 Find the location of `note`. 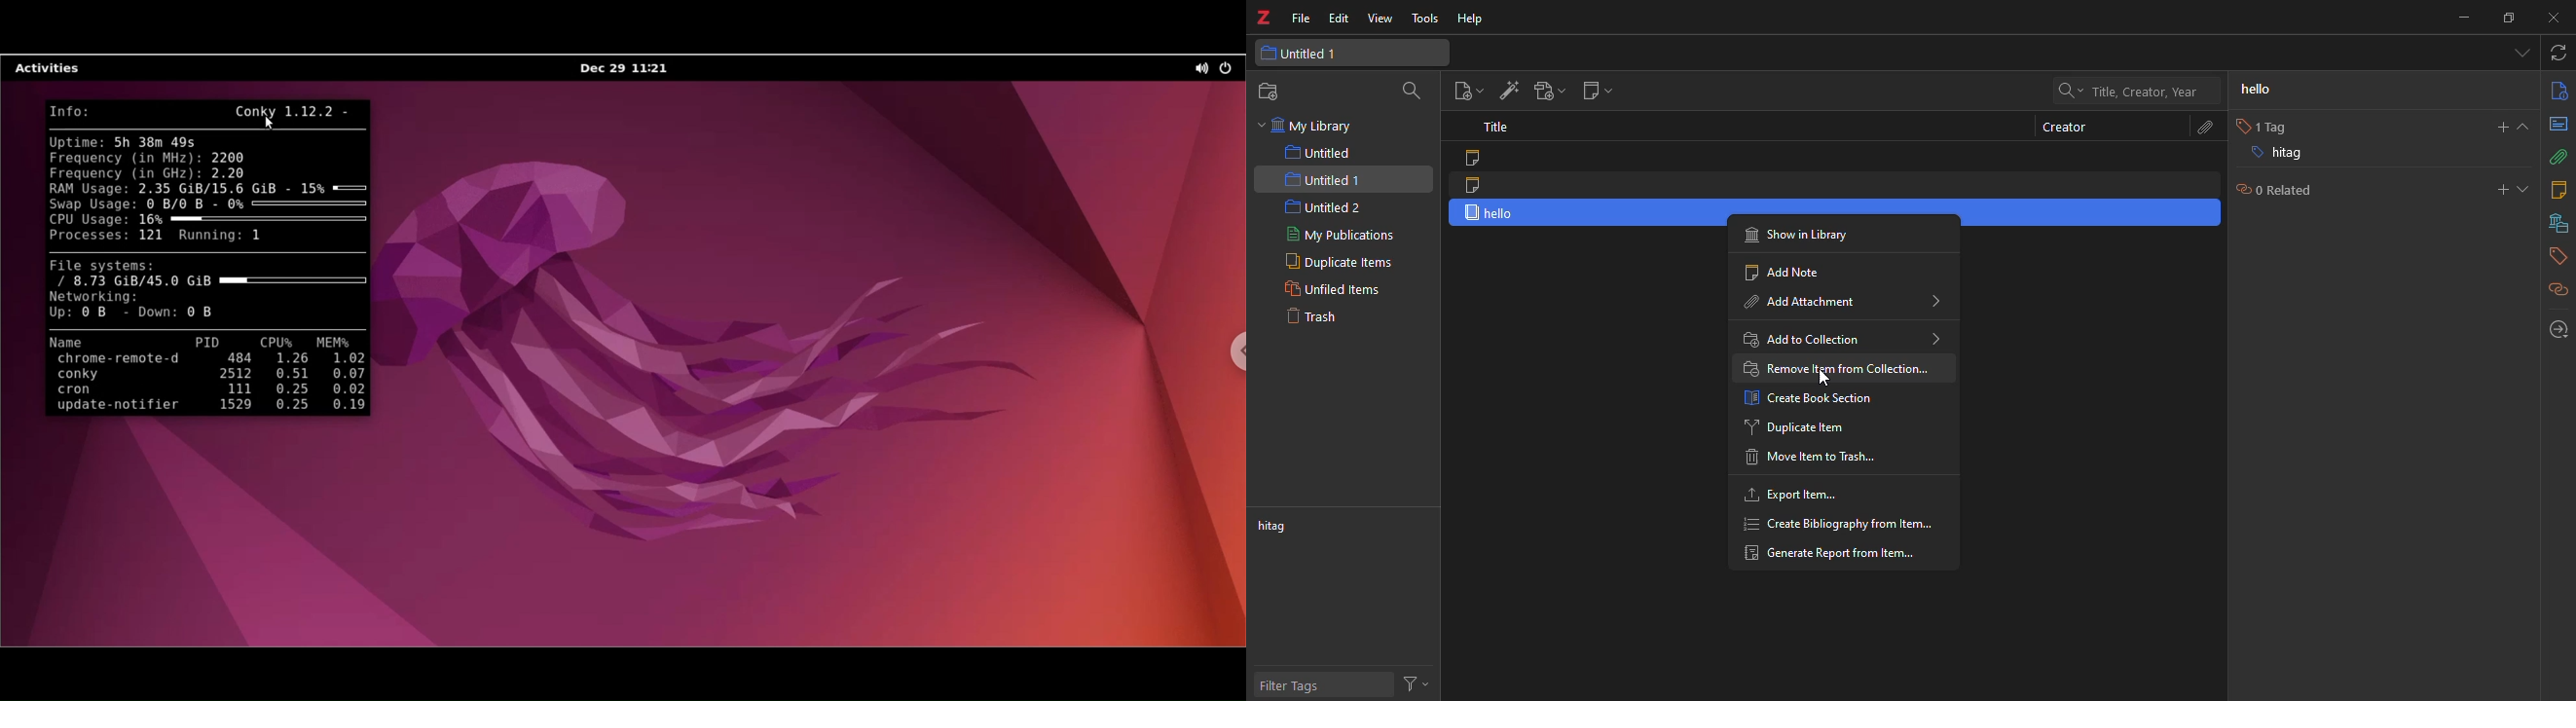

note is located at coordinates (1475, 184).